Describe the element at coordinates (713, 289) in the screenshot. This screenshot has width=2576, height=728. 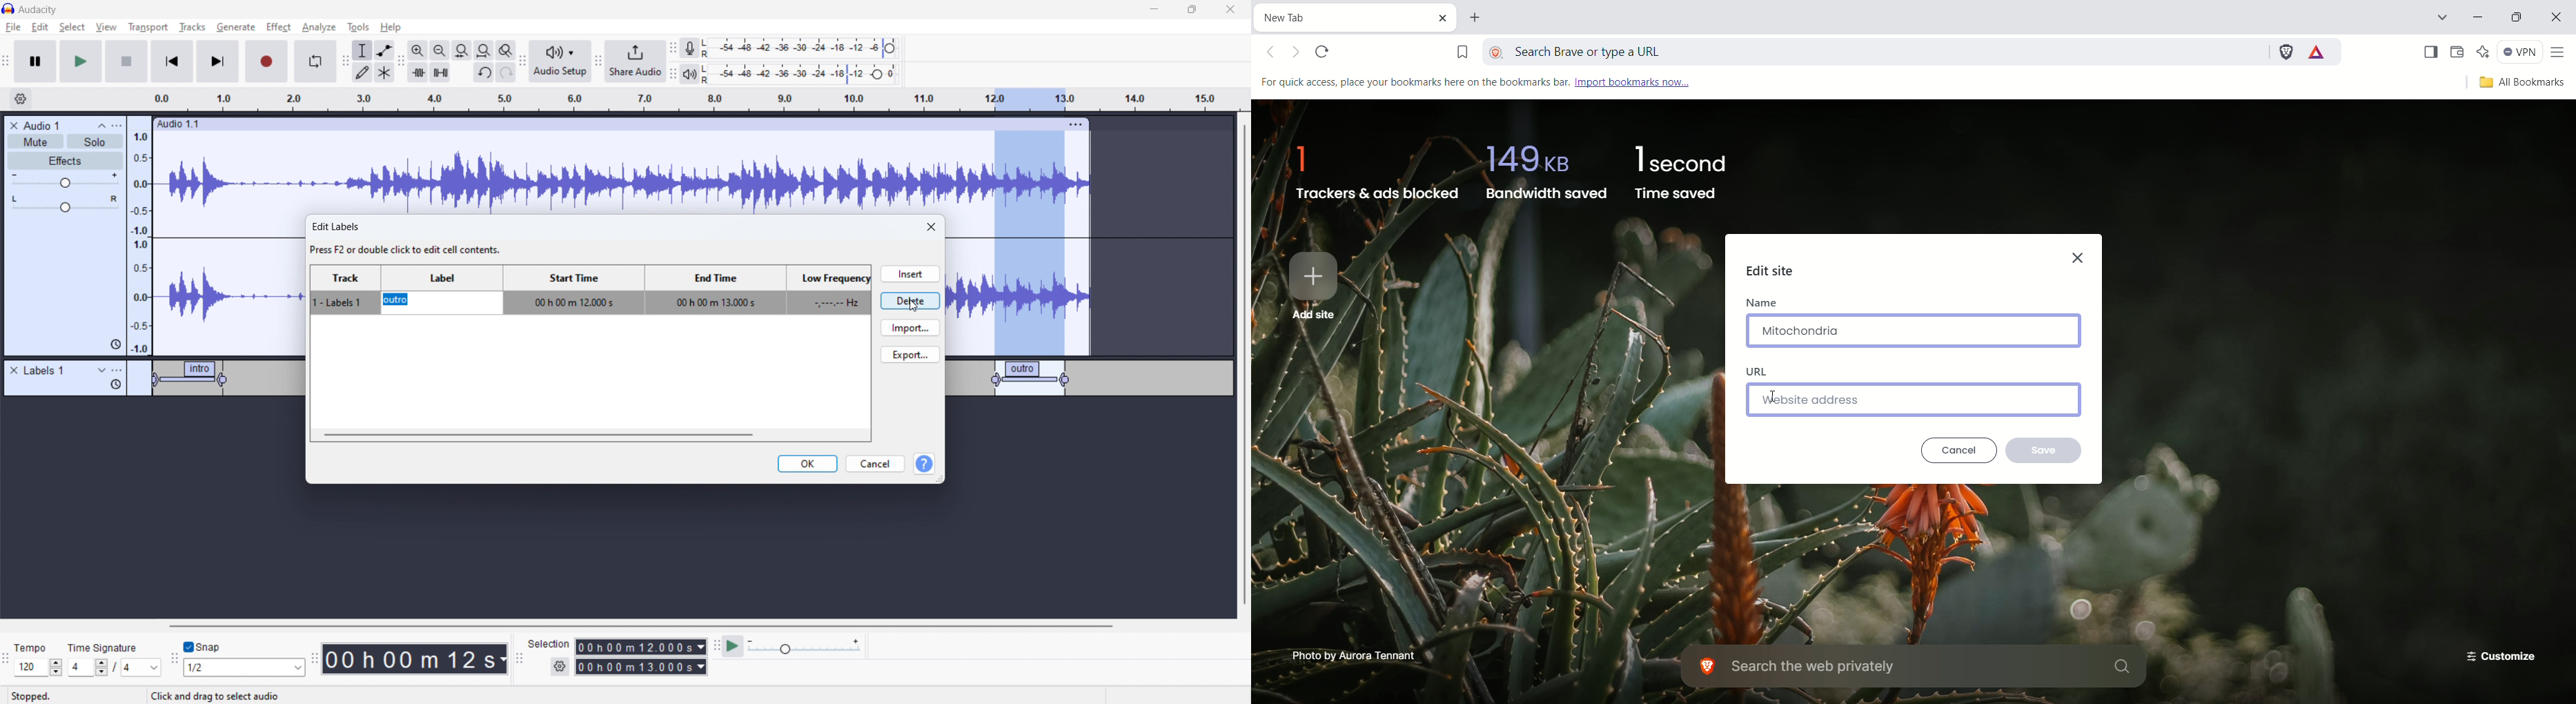
I see `end time` at that location.